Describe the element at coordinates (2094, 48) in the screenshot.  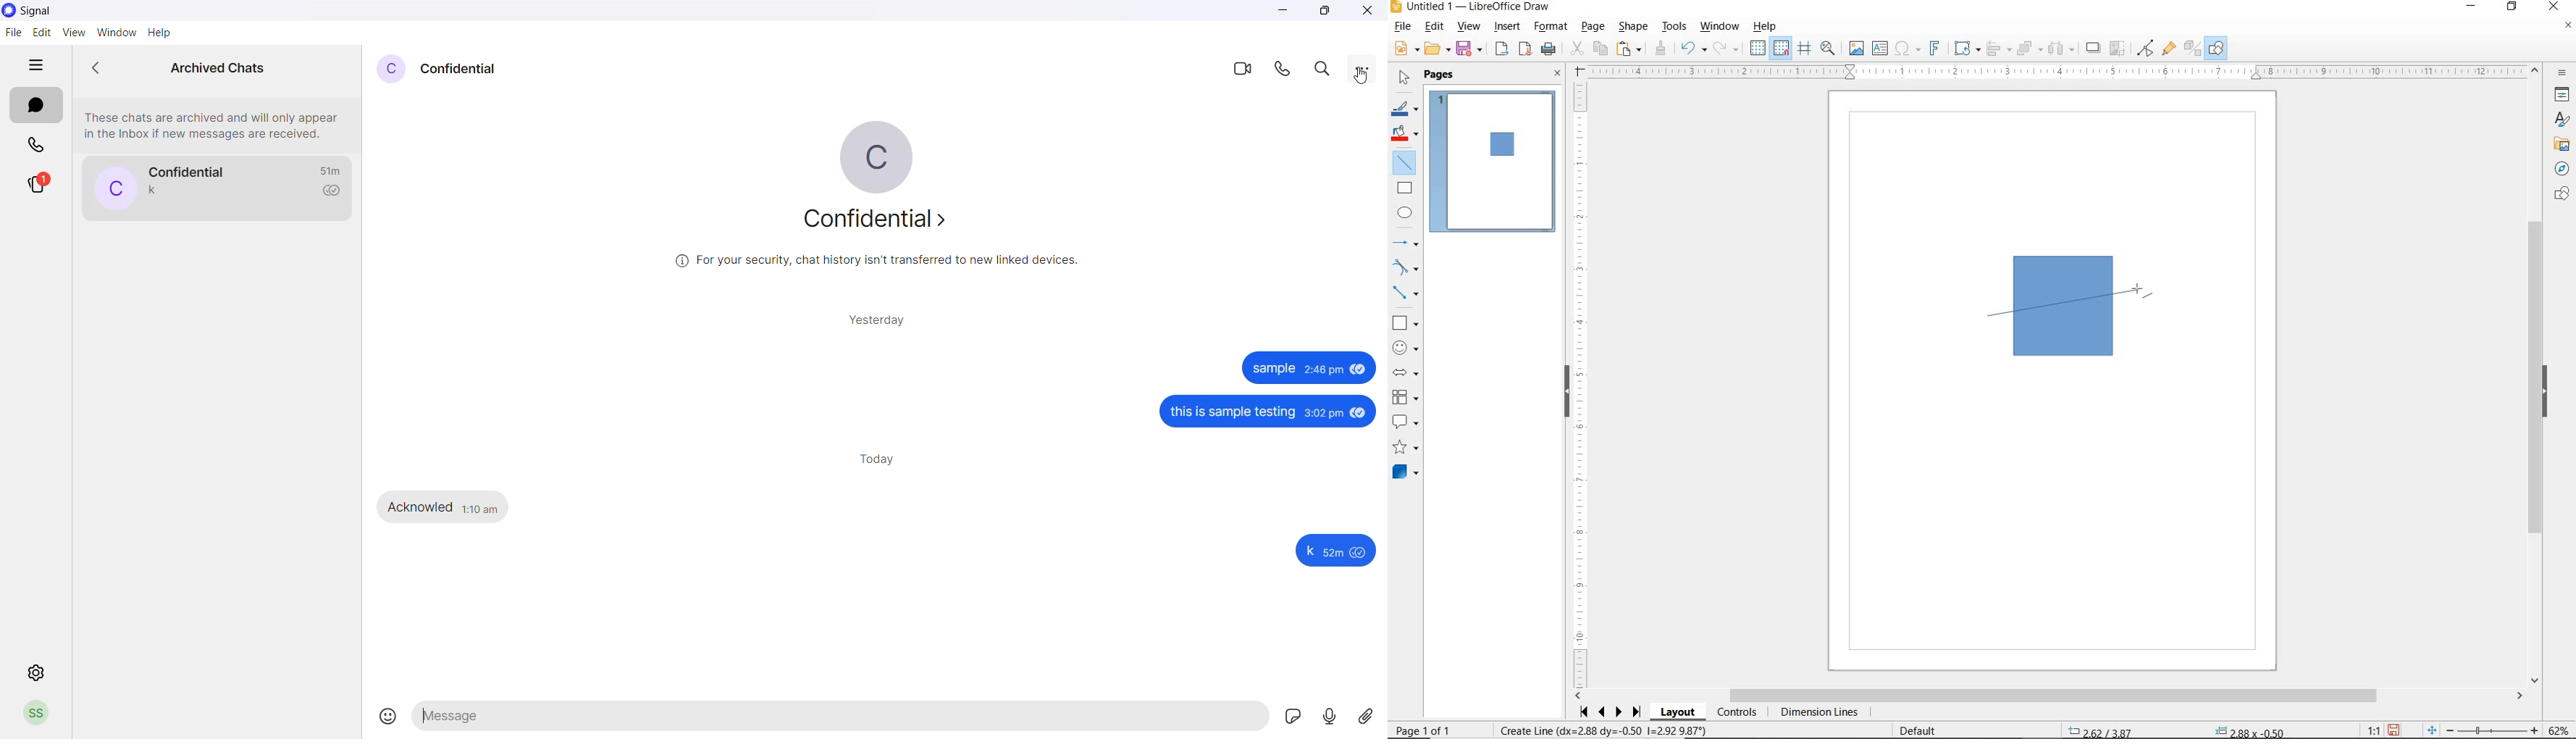
I see `SHADOW` at that location.